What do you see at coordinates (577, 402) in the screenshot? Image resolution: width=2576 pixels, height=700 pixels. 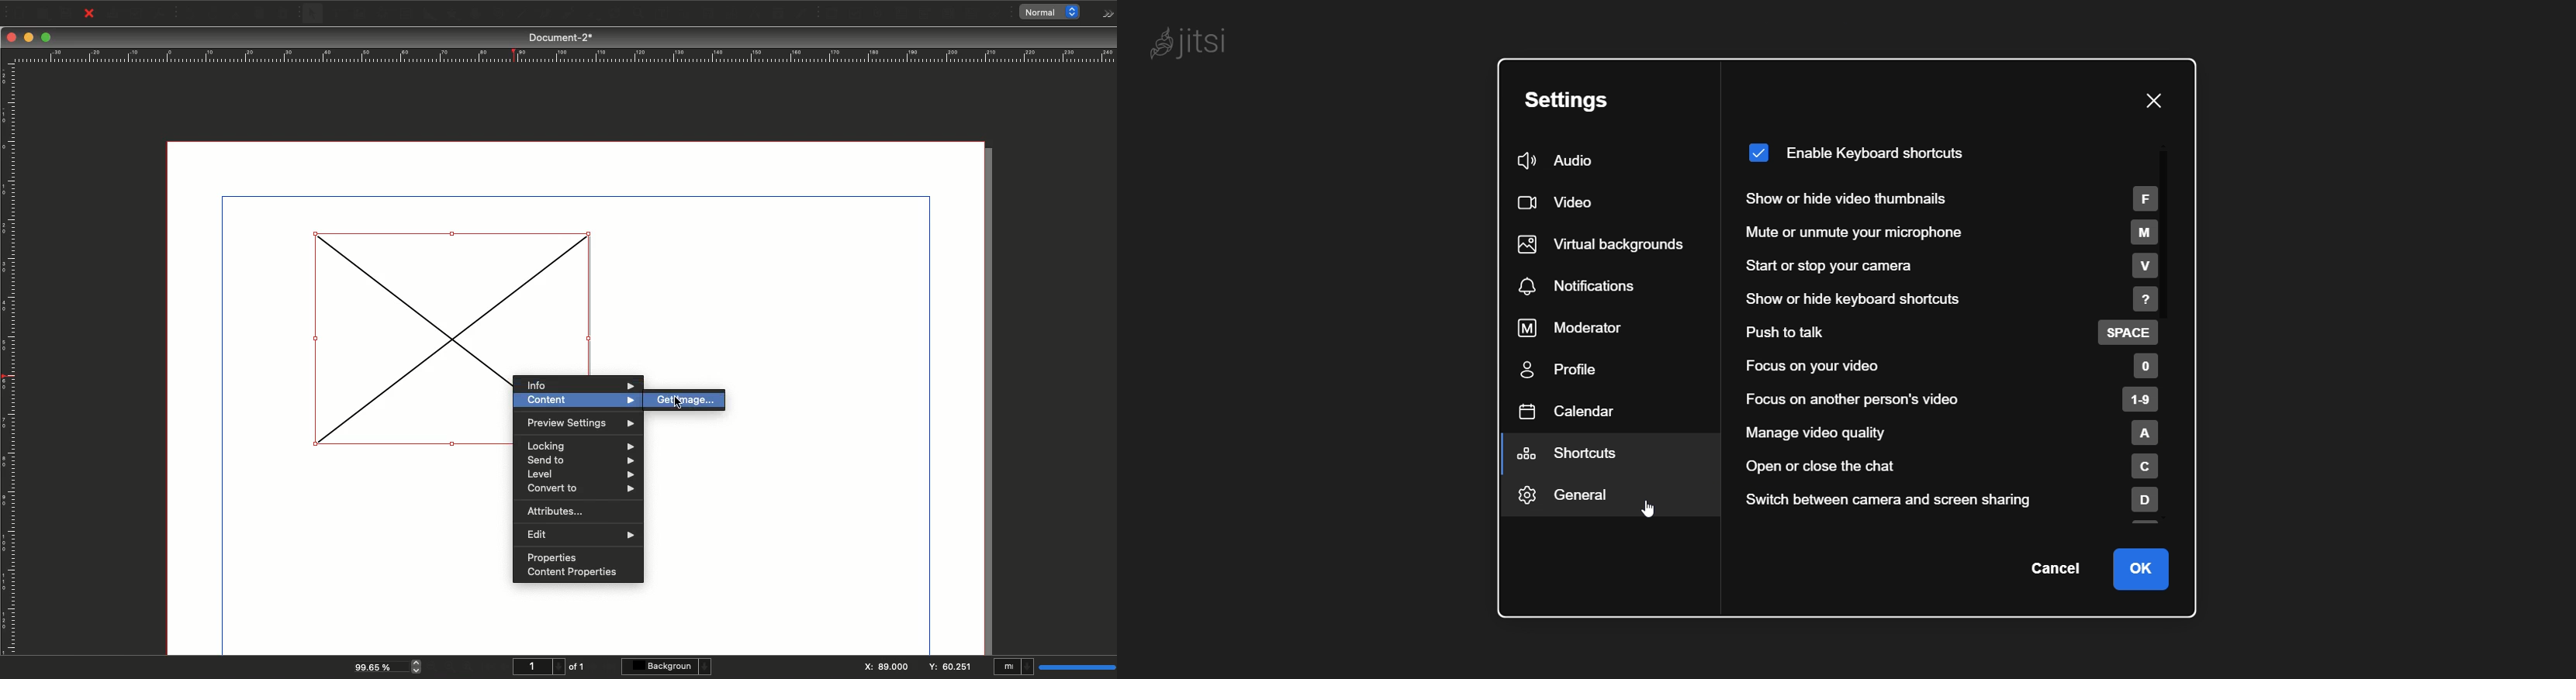 I see `Content` at bounding box center [577, 402].